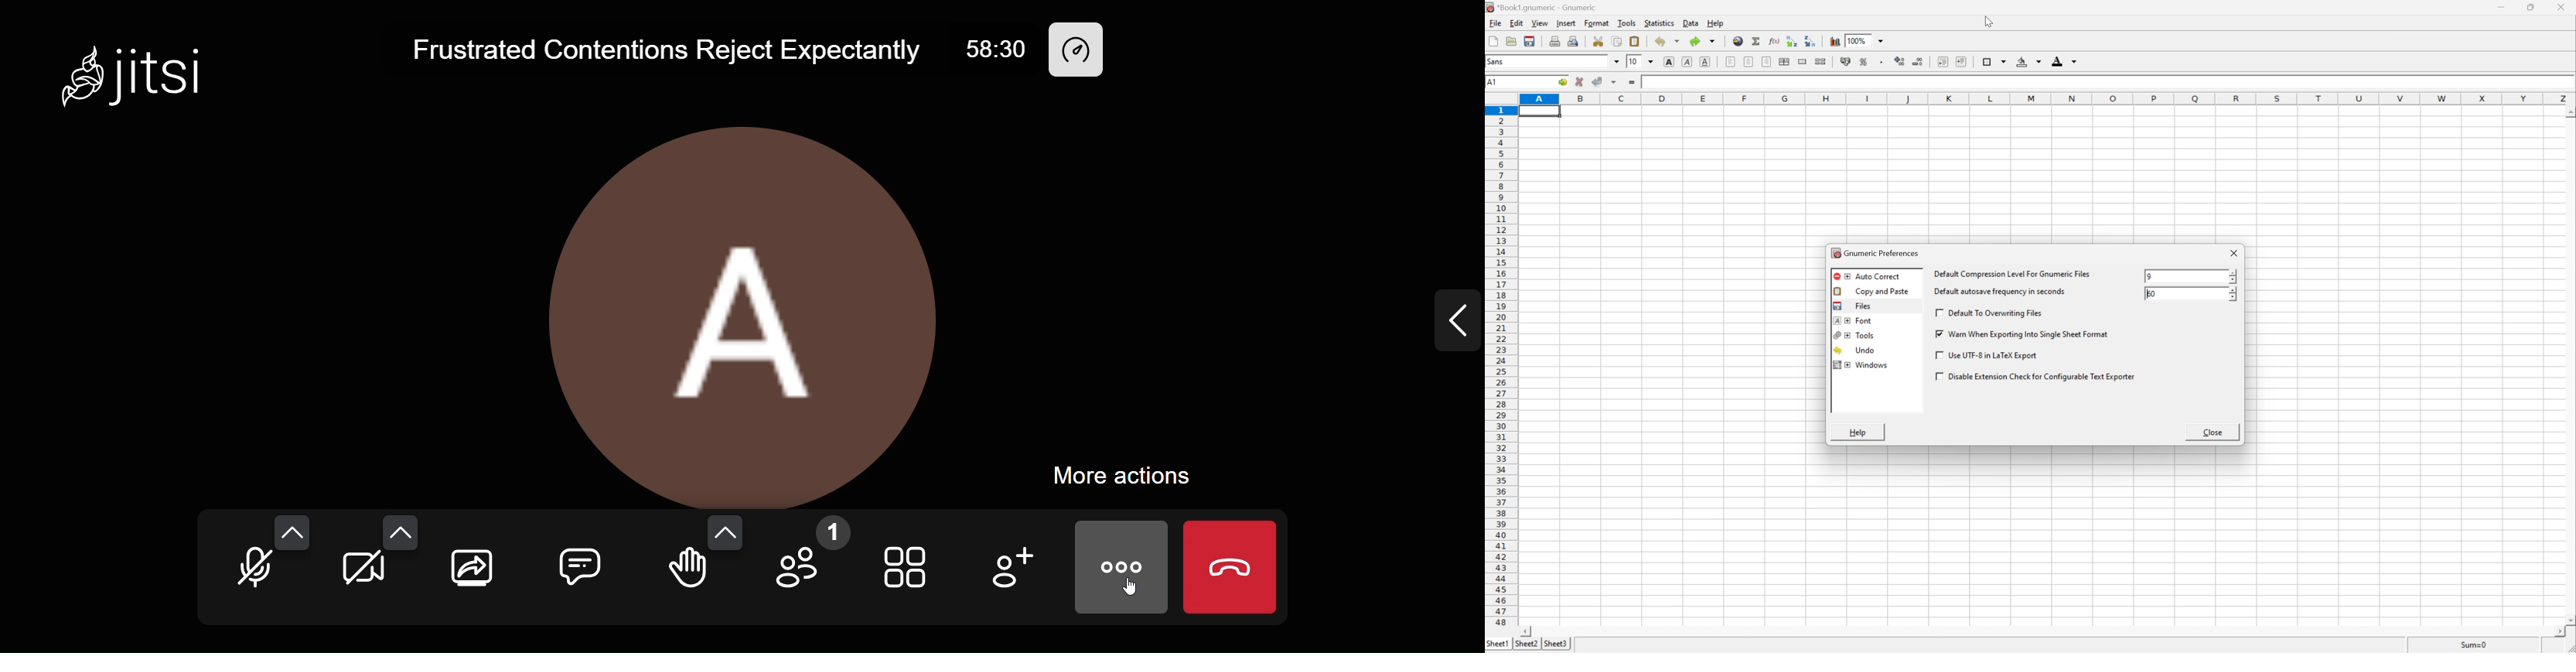 The height and width of the screenshot is (672, 2576). I want to click on sheet2, so click(1525, 647).